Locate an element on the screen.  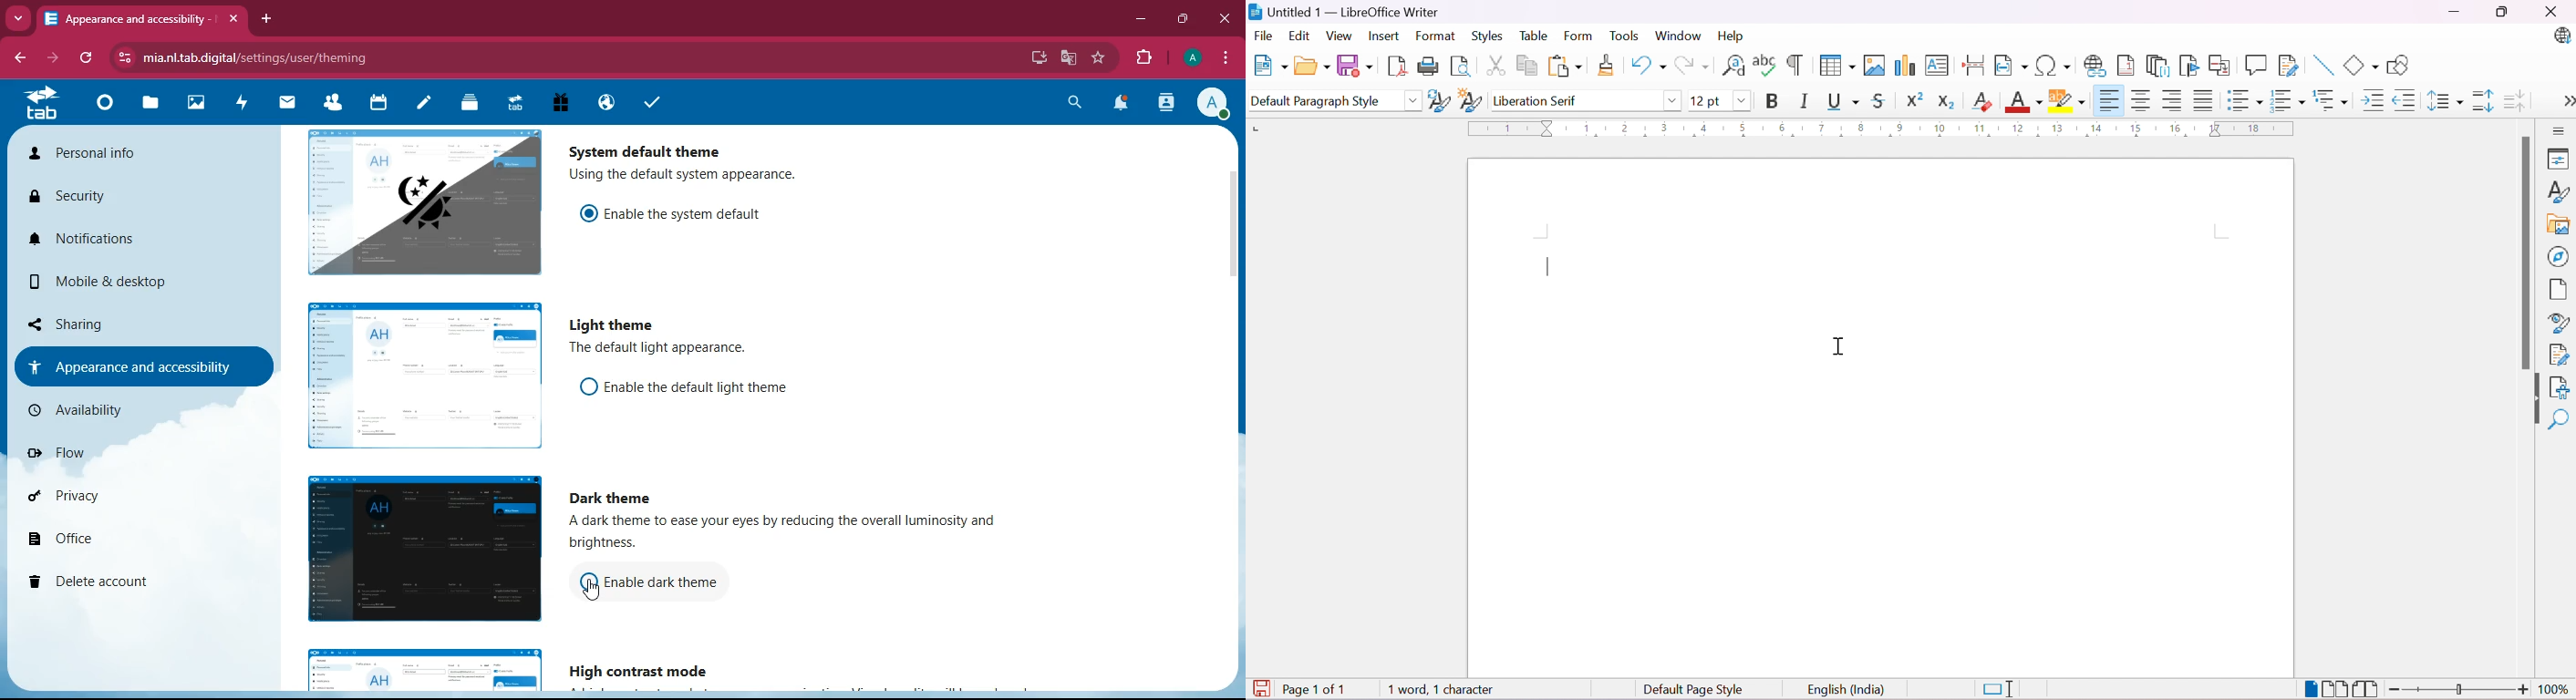
desktop is located at coordinates (1031, 57).